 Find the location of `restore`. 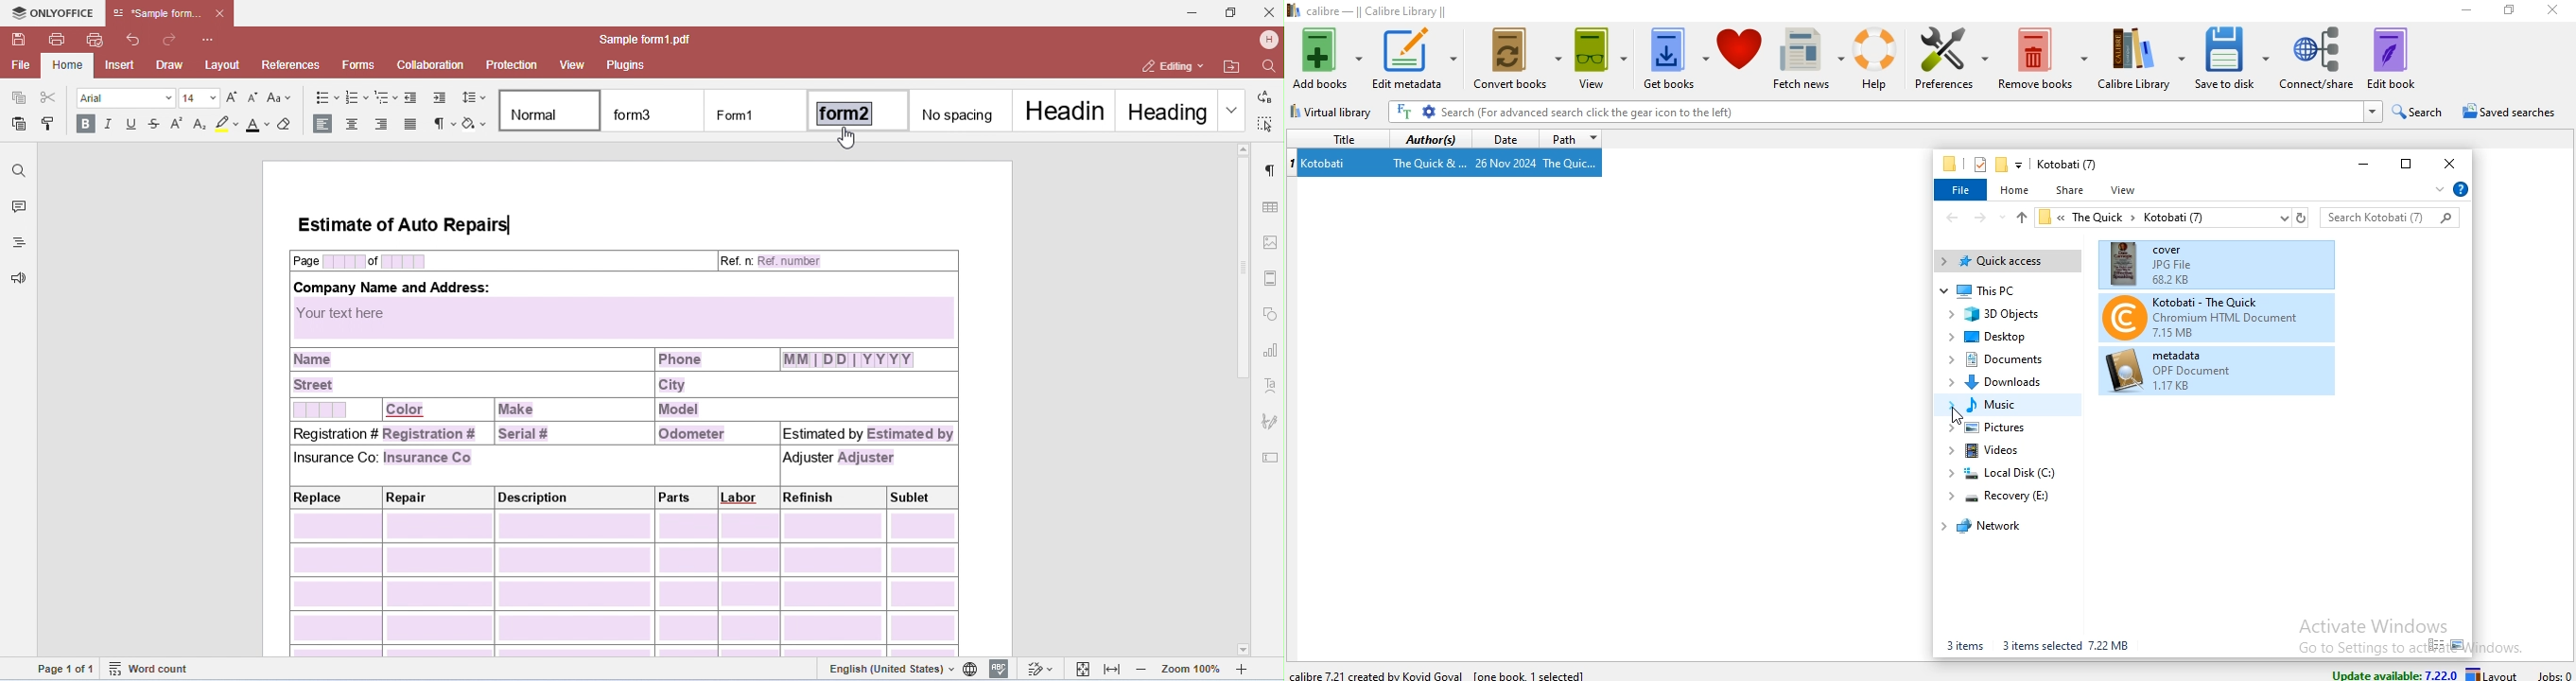

restore is located at coordinates (2403, 162).